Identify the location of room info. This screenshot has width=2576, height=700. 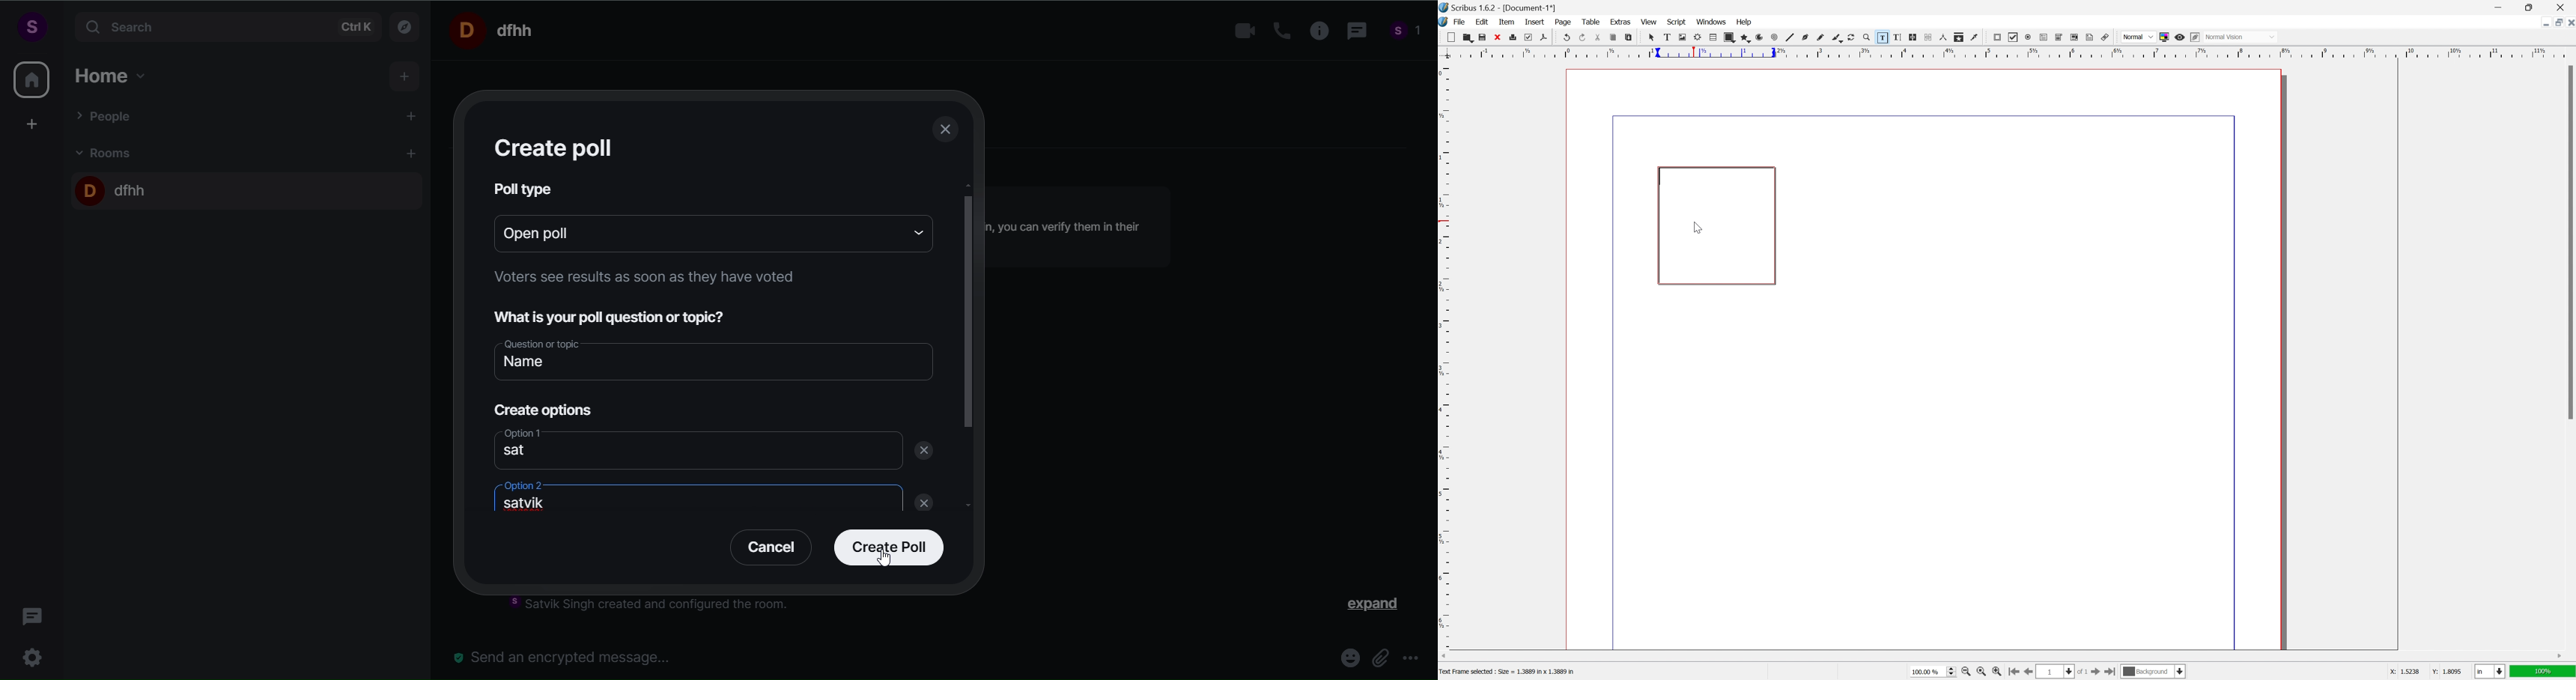
(1314, 31).